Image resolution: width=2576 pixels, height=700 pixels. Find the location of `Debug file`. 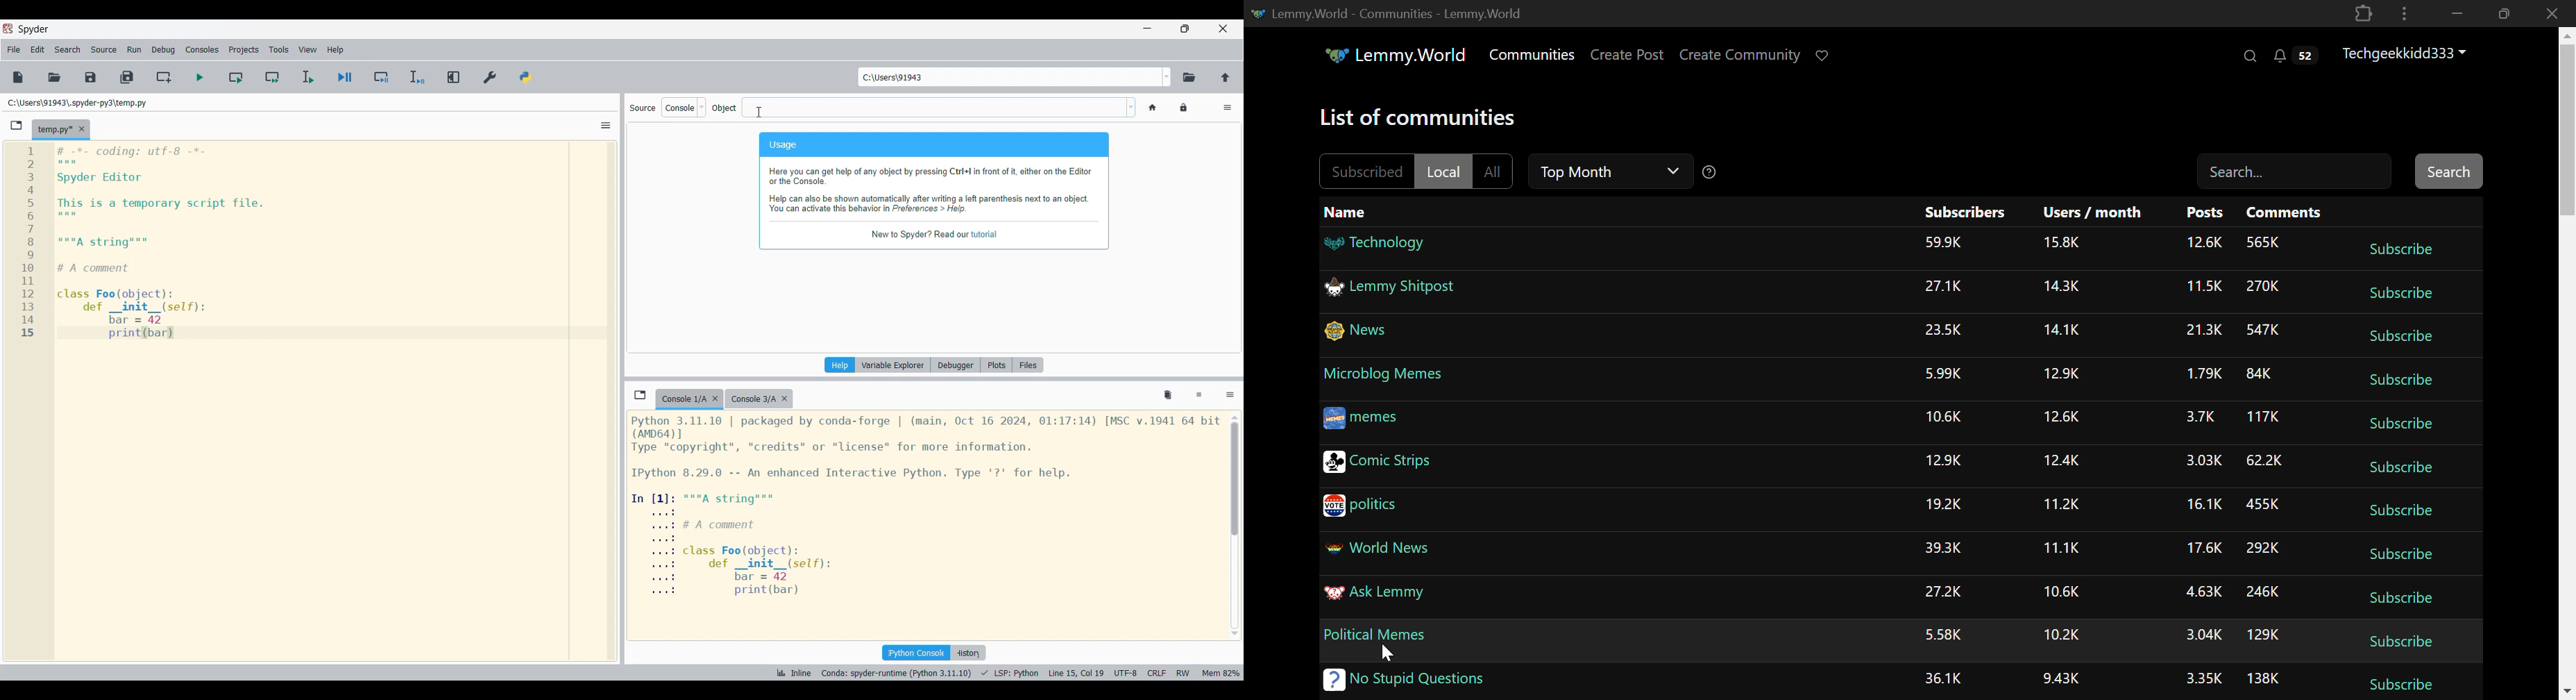

Debug file is located at coordinates (345, 77).